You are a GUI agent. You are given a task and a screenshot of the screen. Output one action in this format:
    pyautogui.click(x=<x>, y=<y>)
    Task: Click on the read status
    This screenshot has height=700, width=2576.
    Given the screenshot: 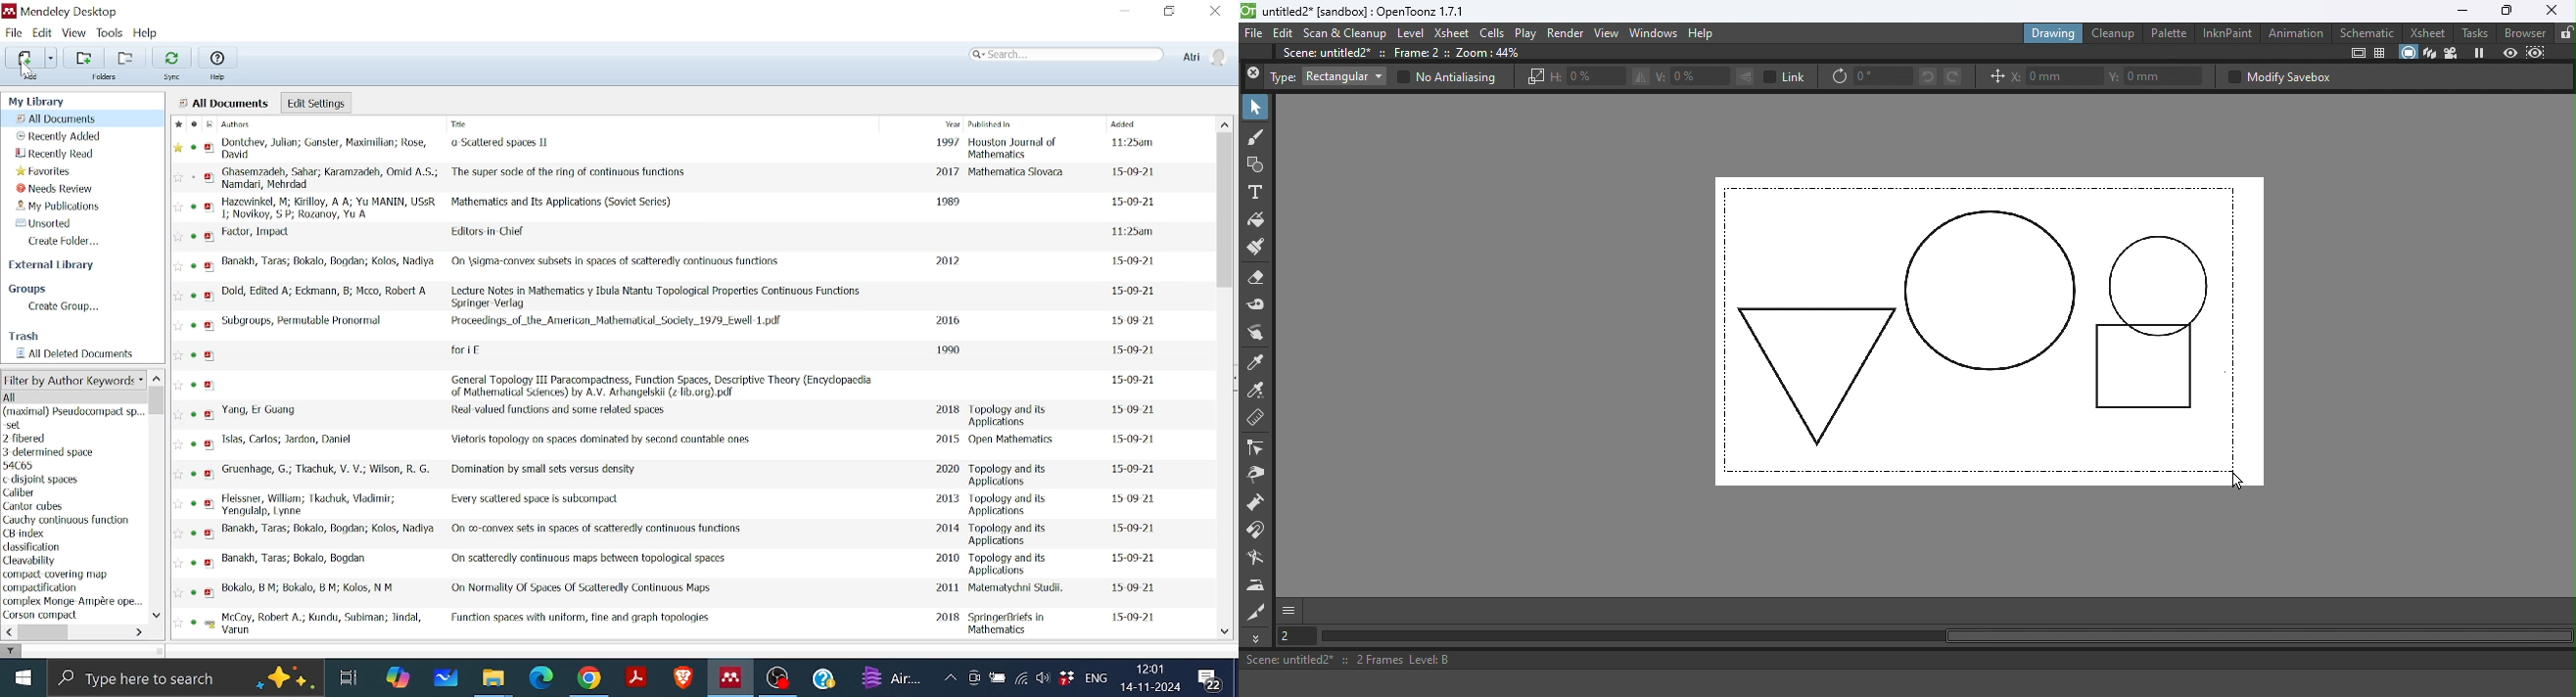 What is the action you would take?
    pyautogui.click(x=194, y=385)
    